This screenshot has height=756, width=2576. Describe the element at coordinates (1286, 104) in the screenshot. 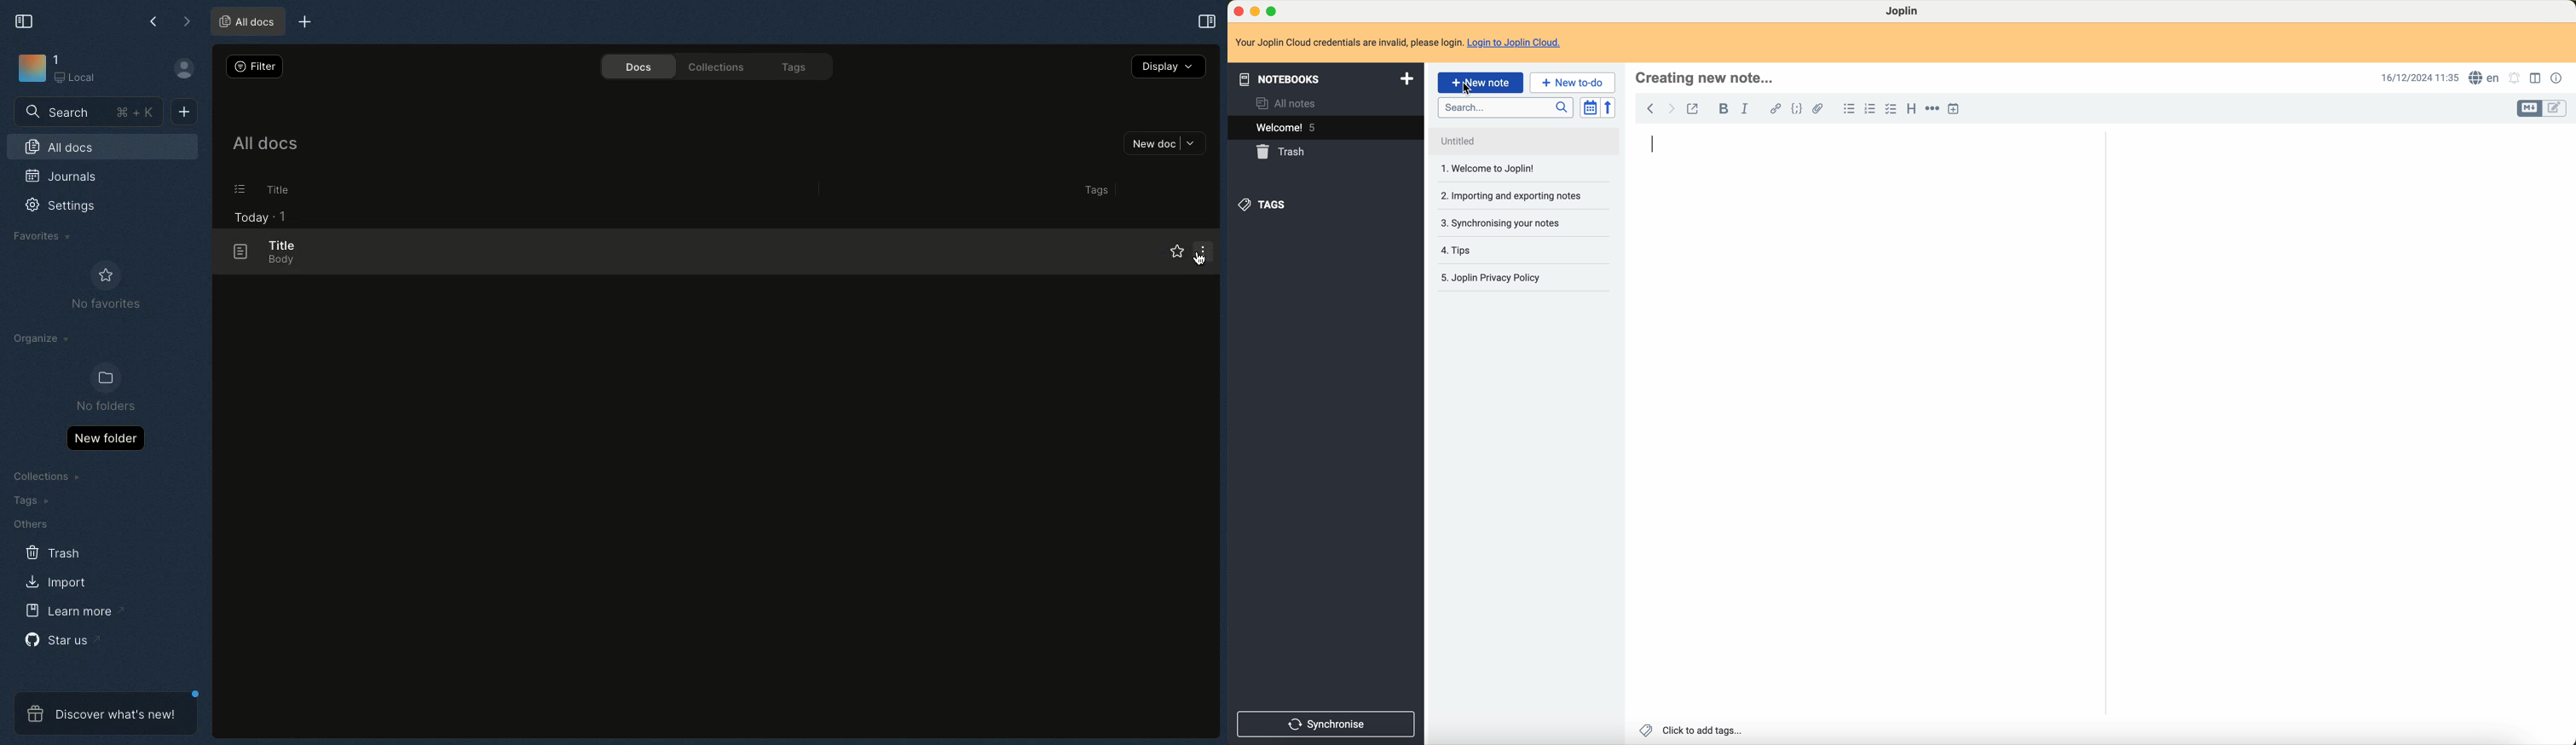

I see `all notes` at that location.